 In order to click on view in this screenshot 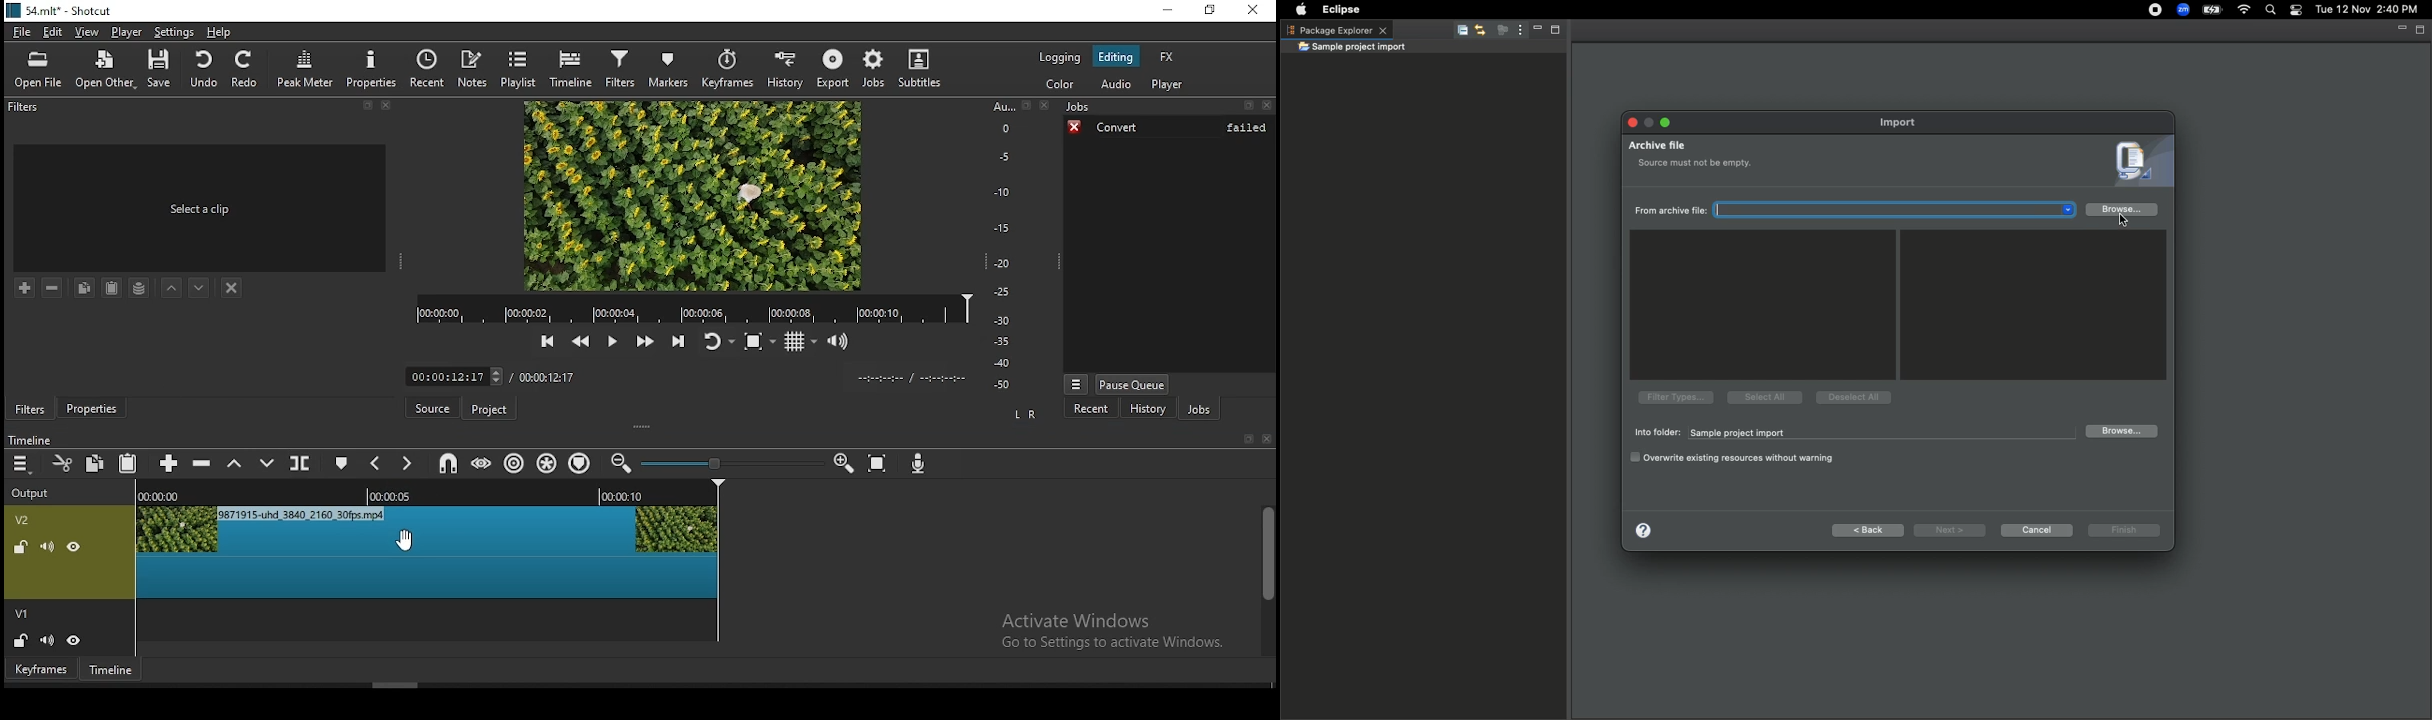, I will do `click(87, 33)`.